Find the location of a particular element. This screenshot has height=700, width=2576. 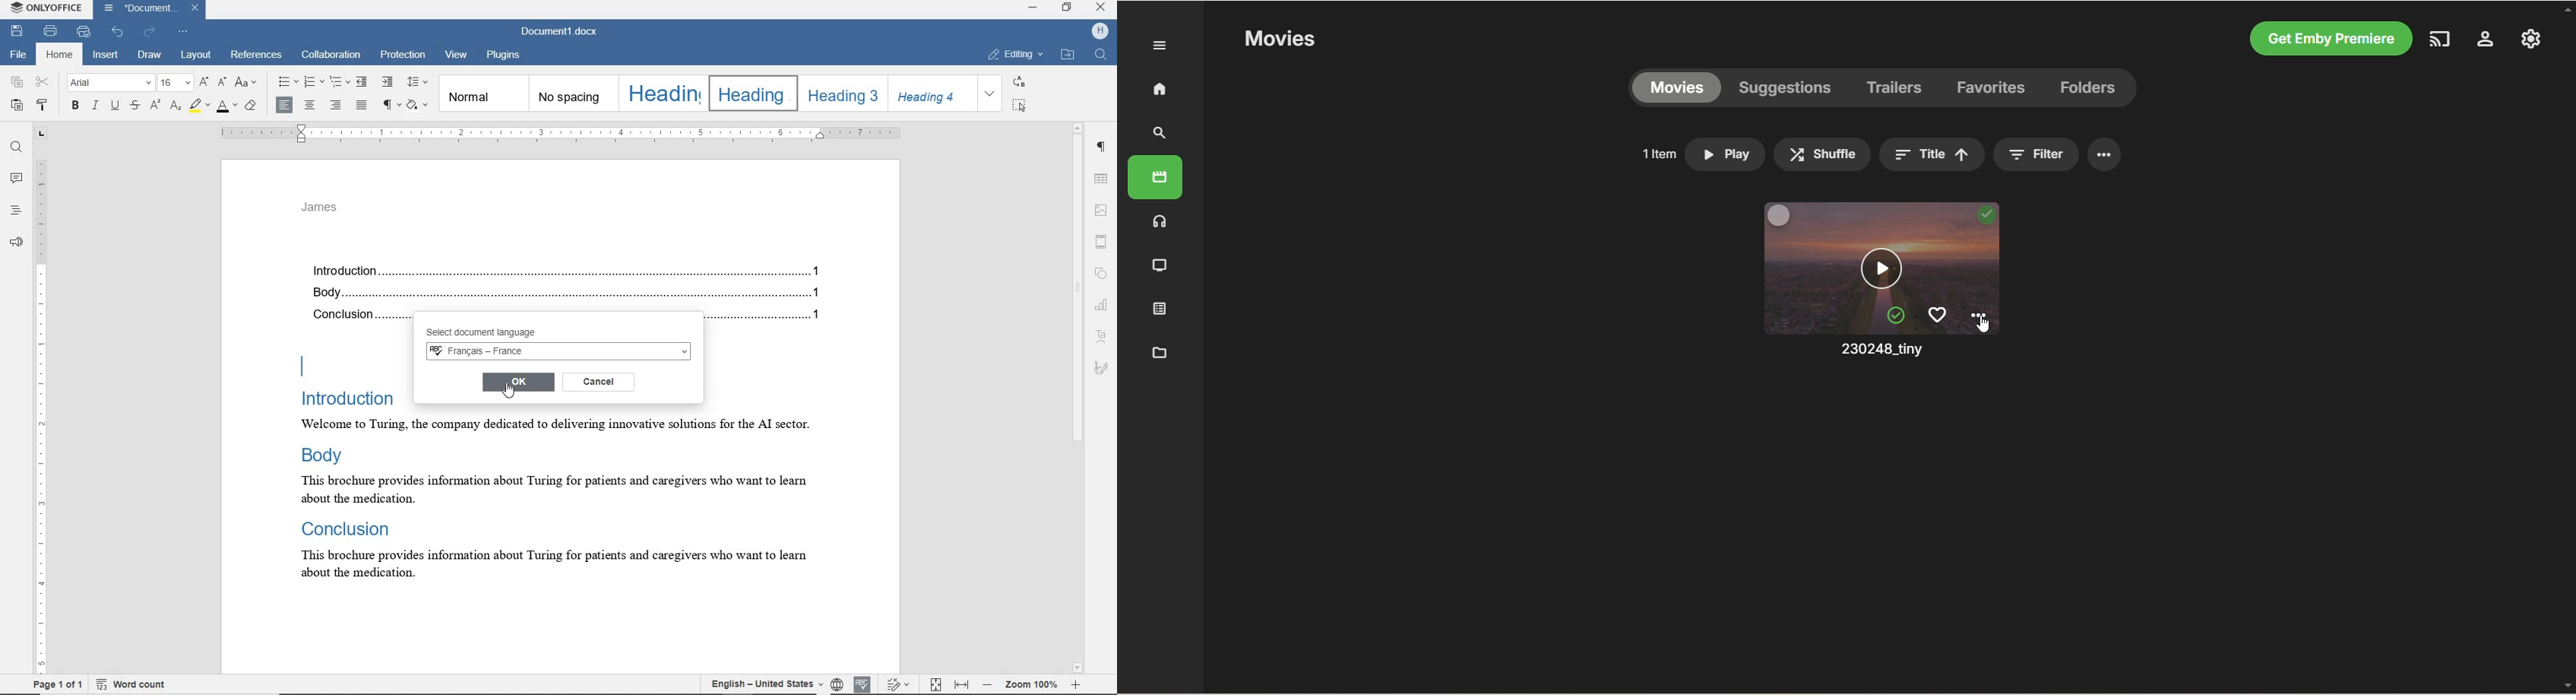

zoom out or zoom in is located at coordinates (1034, 683).